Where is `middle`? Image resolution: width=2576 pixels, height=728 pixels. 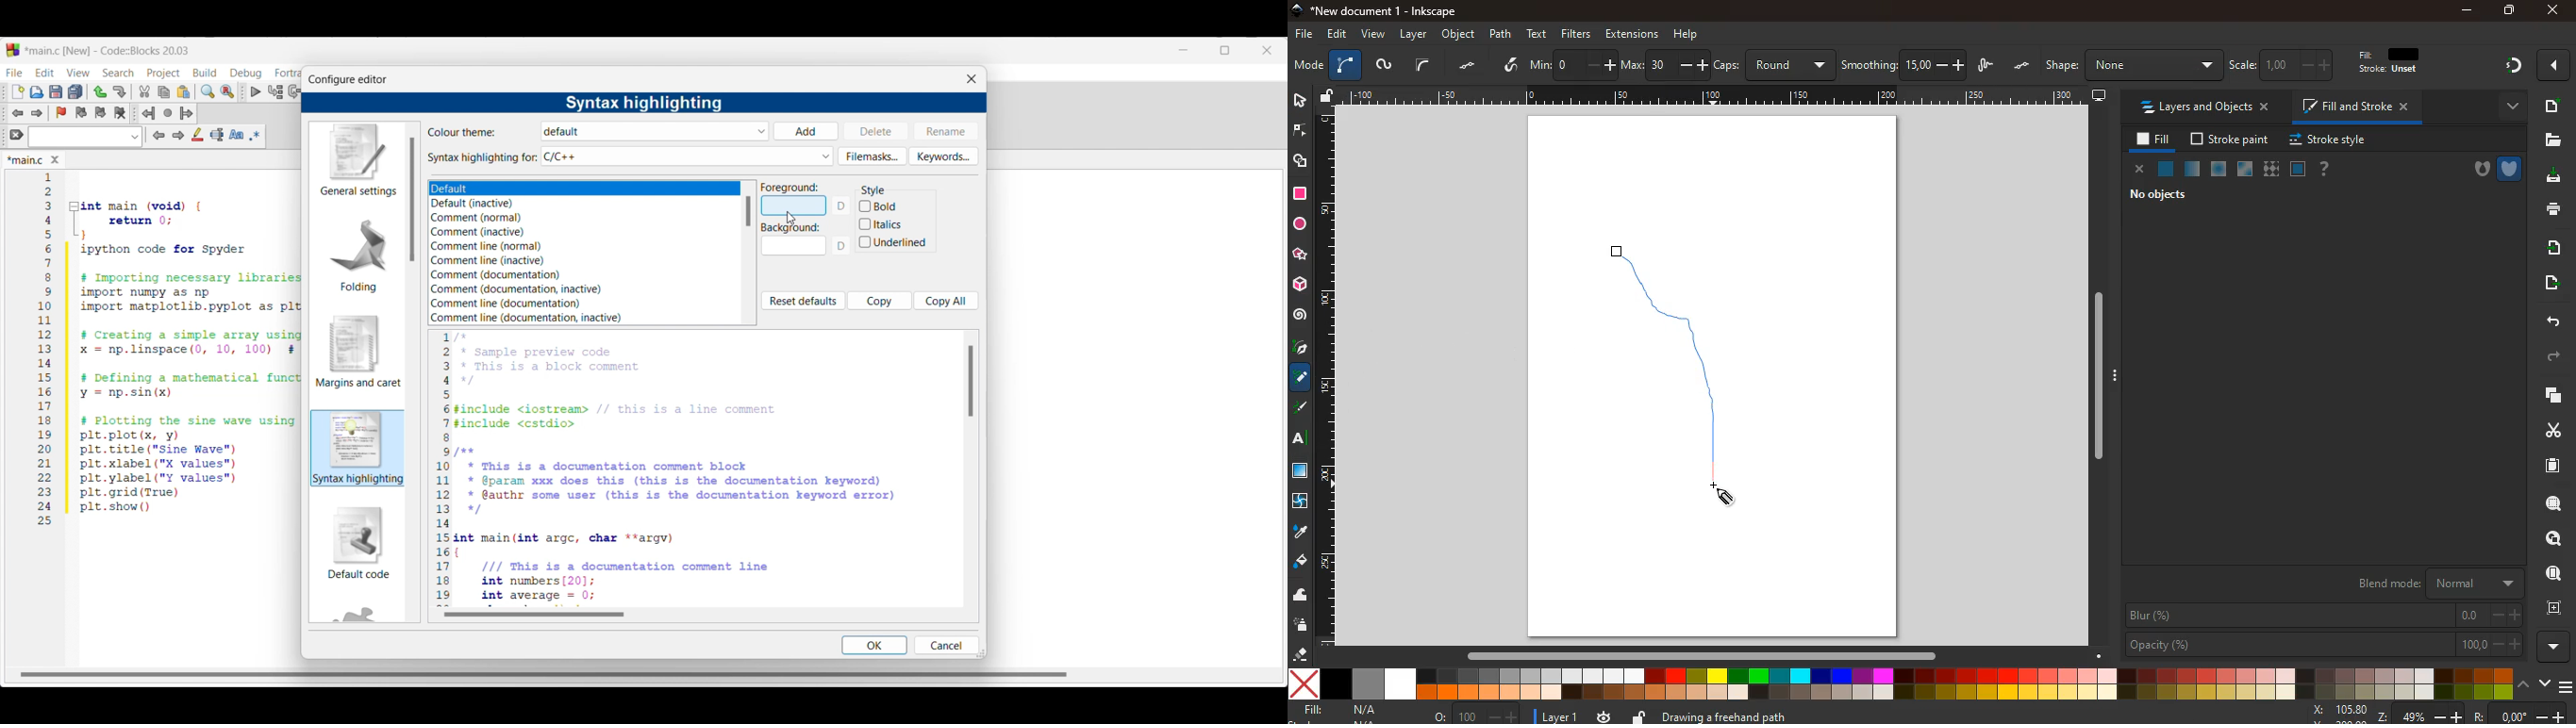 middle is located at coordinates (1579, 67).